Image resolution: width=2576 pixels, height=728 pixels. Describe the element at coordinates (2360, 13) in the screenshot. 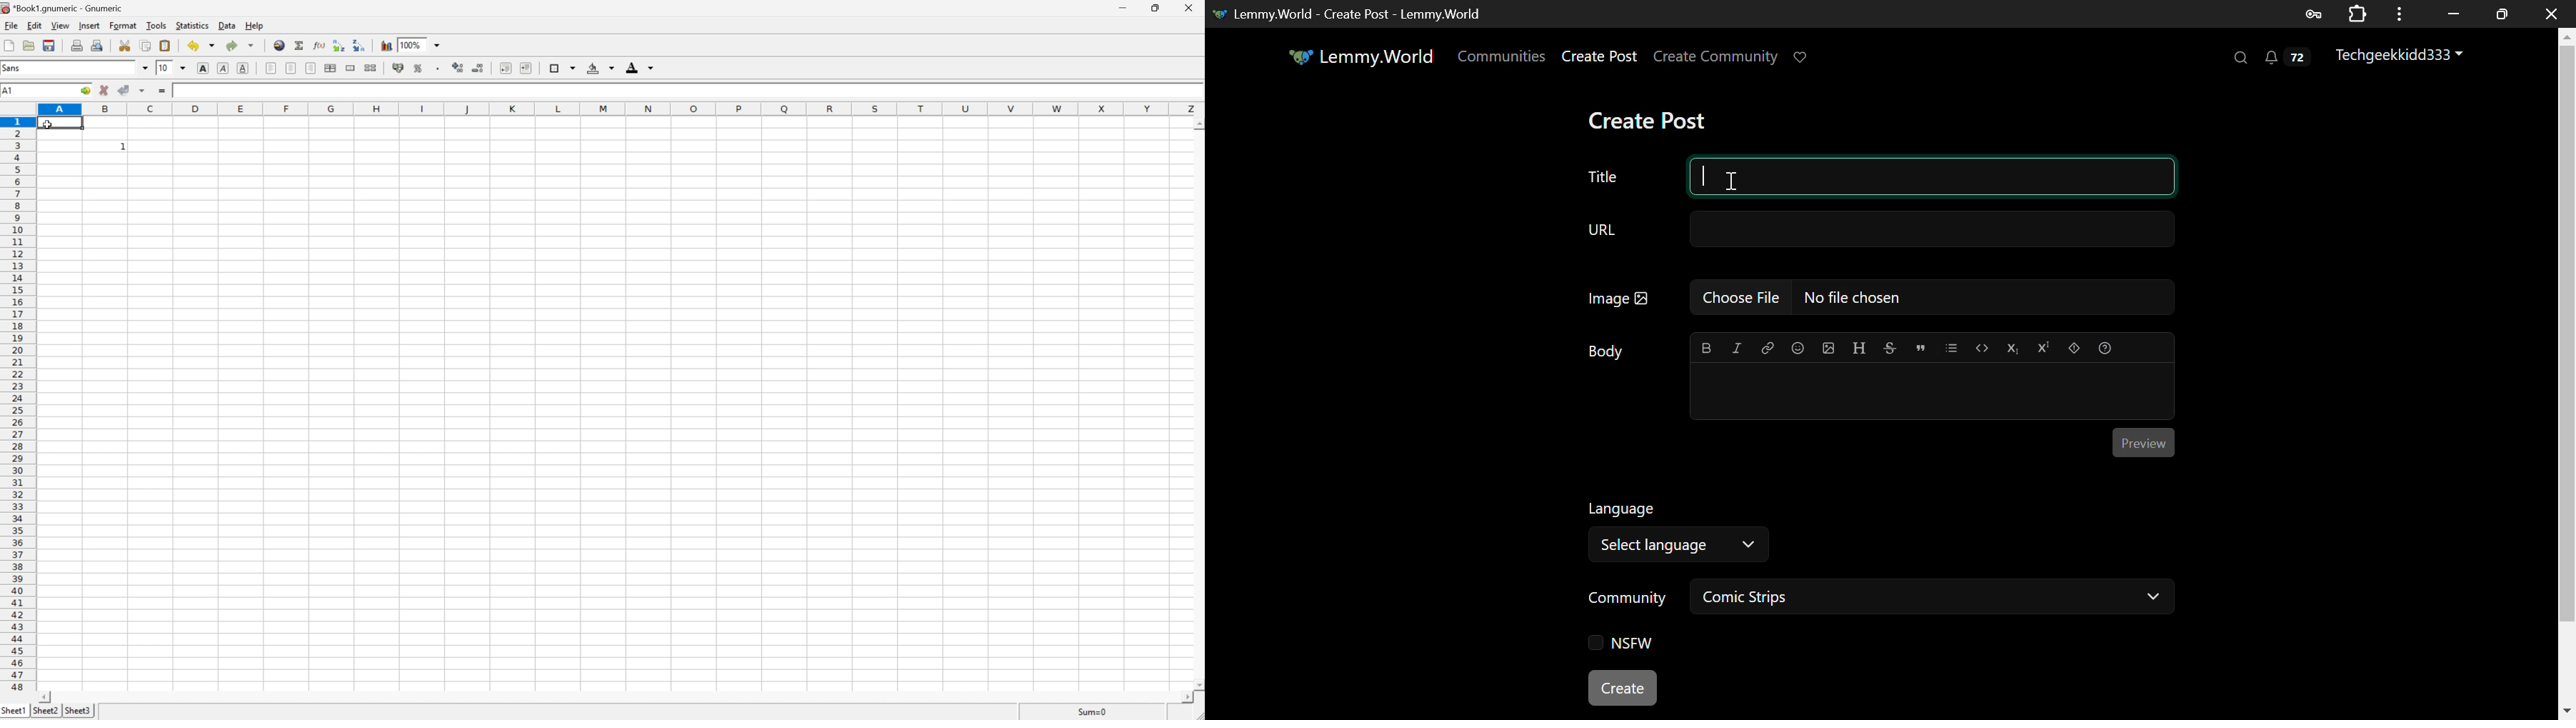

I see `Extensions` at that location.